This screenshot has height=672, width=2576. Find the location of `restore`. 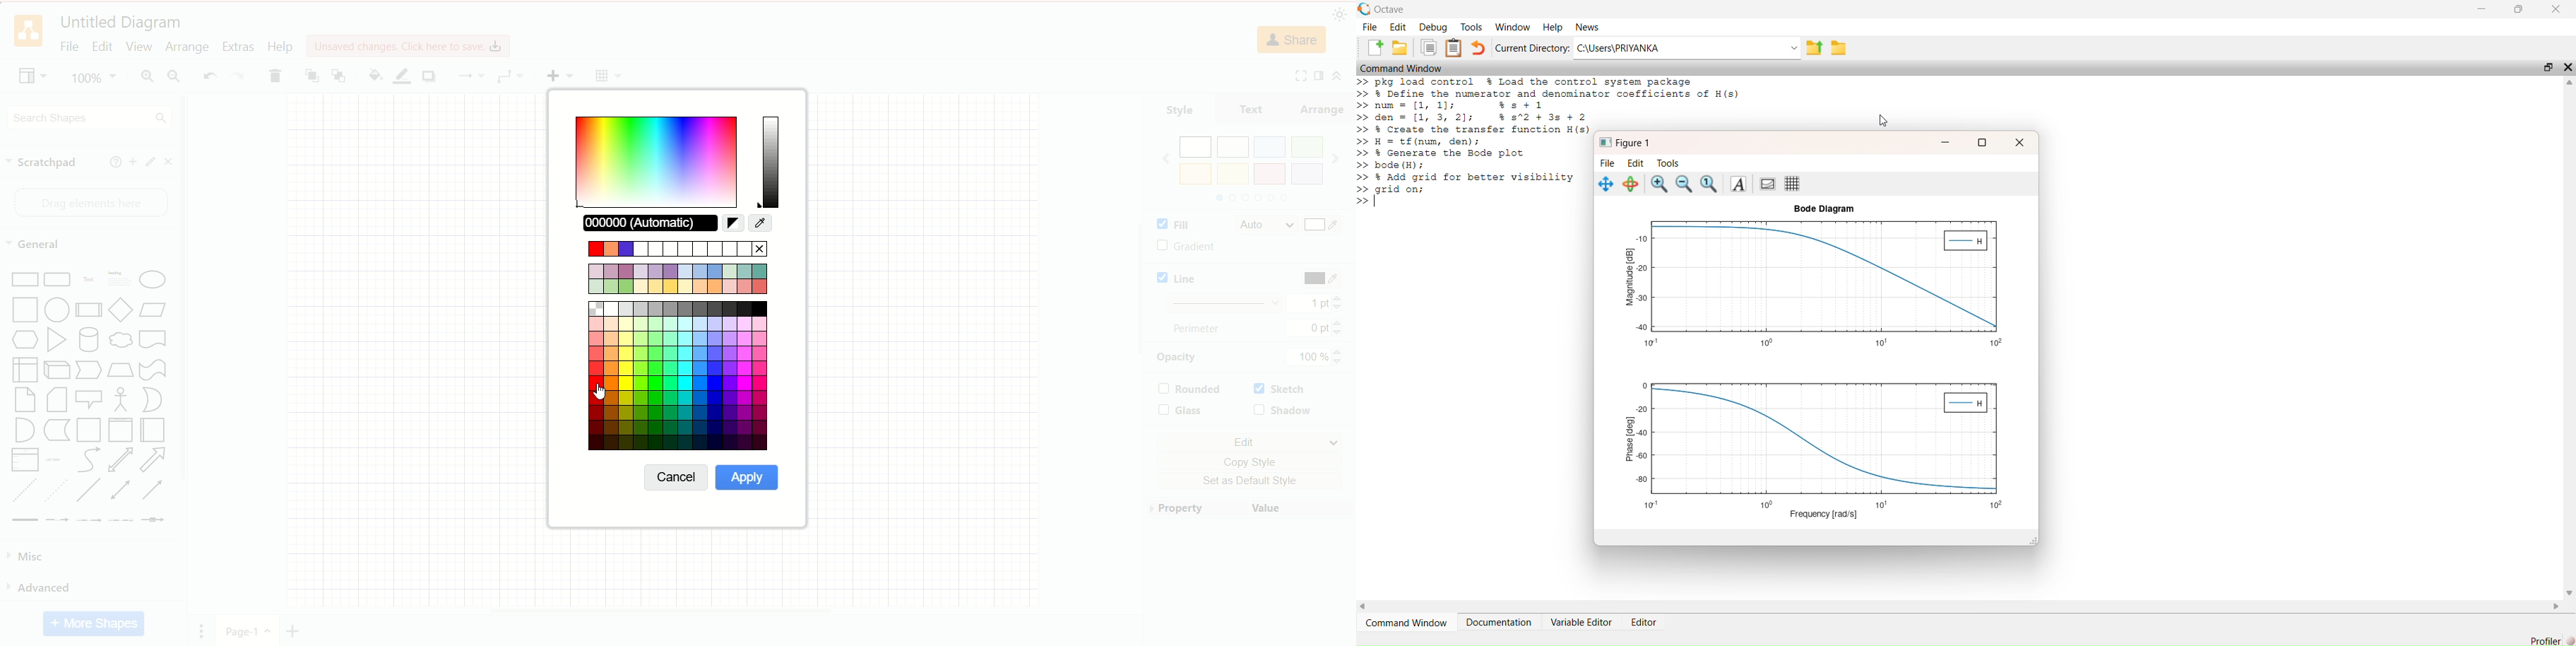

restore is located at coordinates (2549, 67).